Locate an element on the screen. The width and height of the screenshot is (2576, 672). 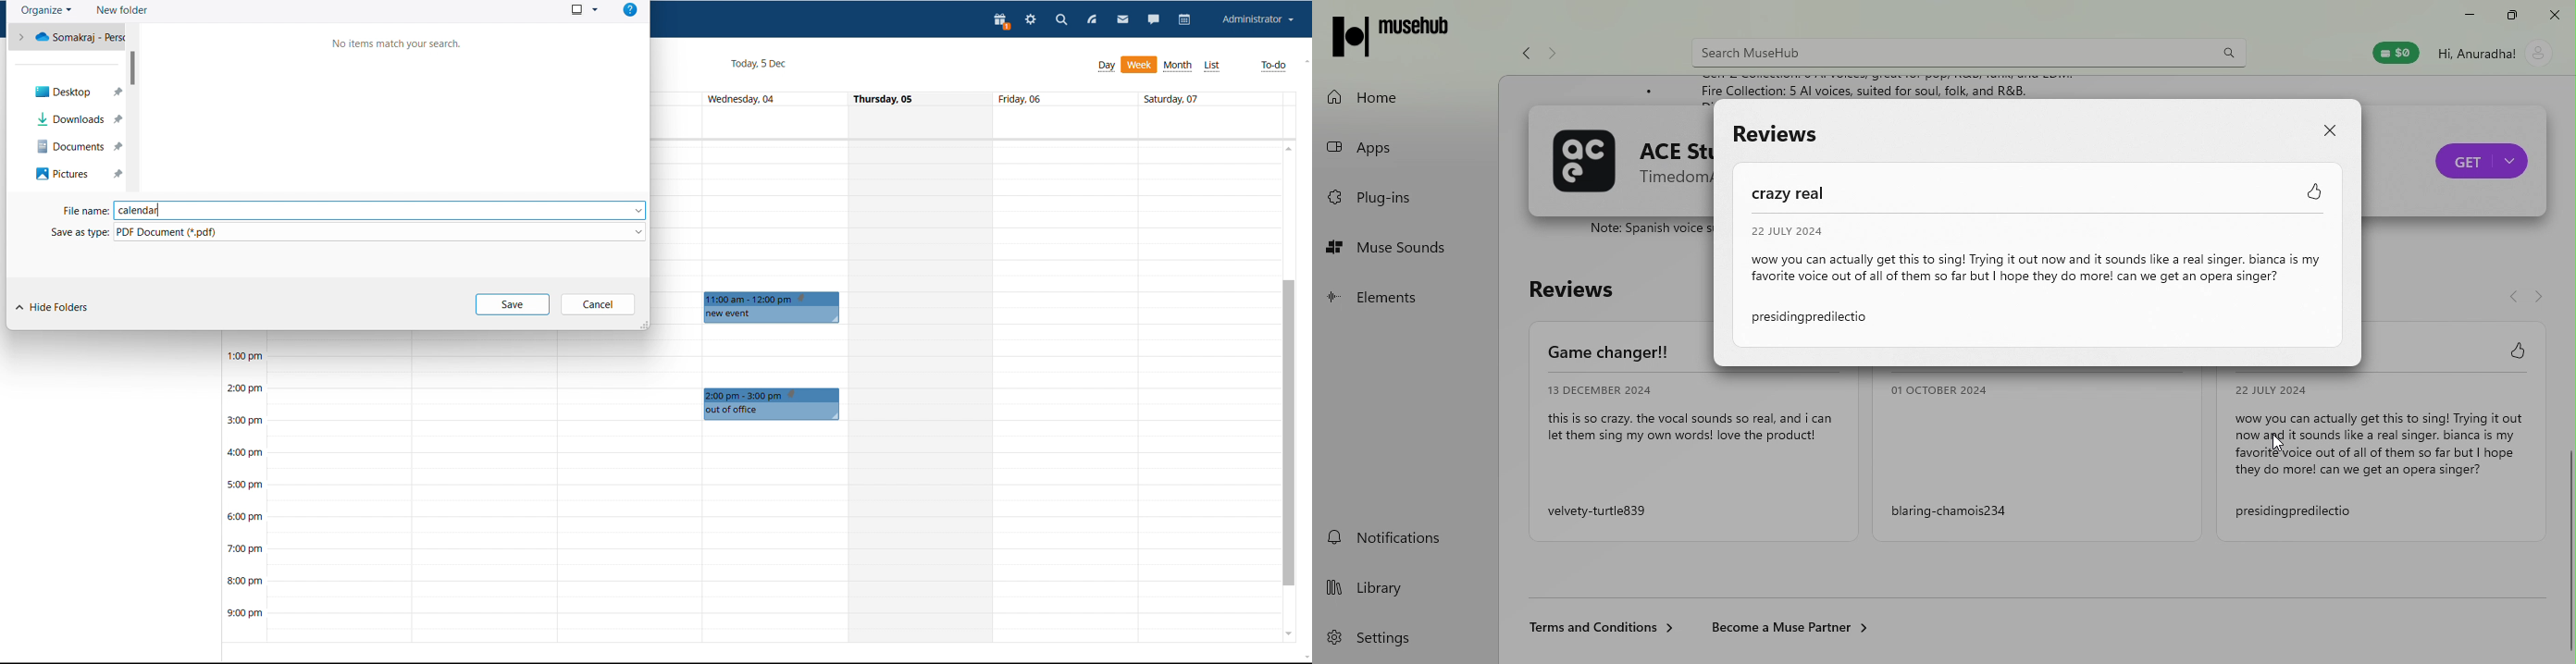
navigate back is located at coordinates (1527, 51).